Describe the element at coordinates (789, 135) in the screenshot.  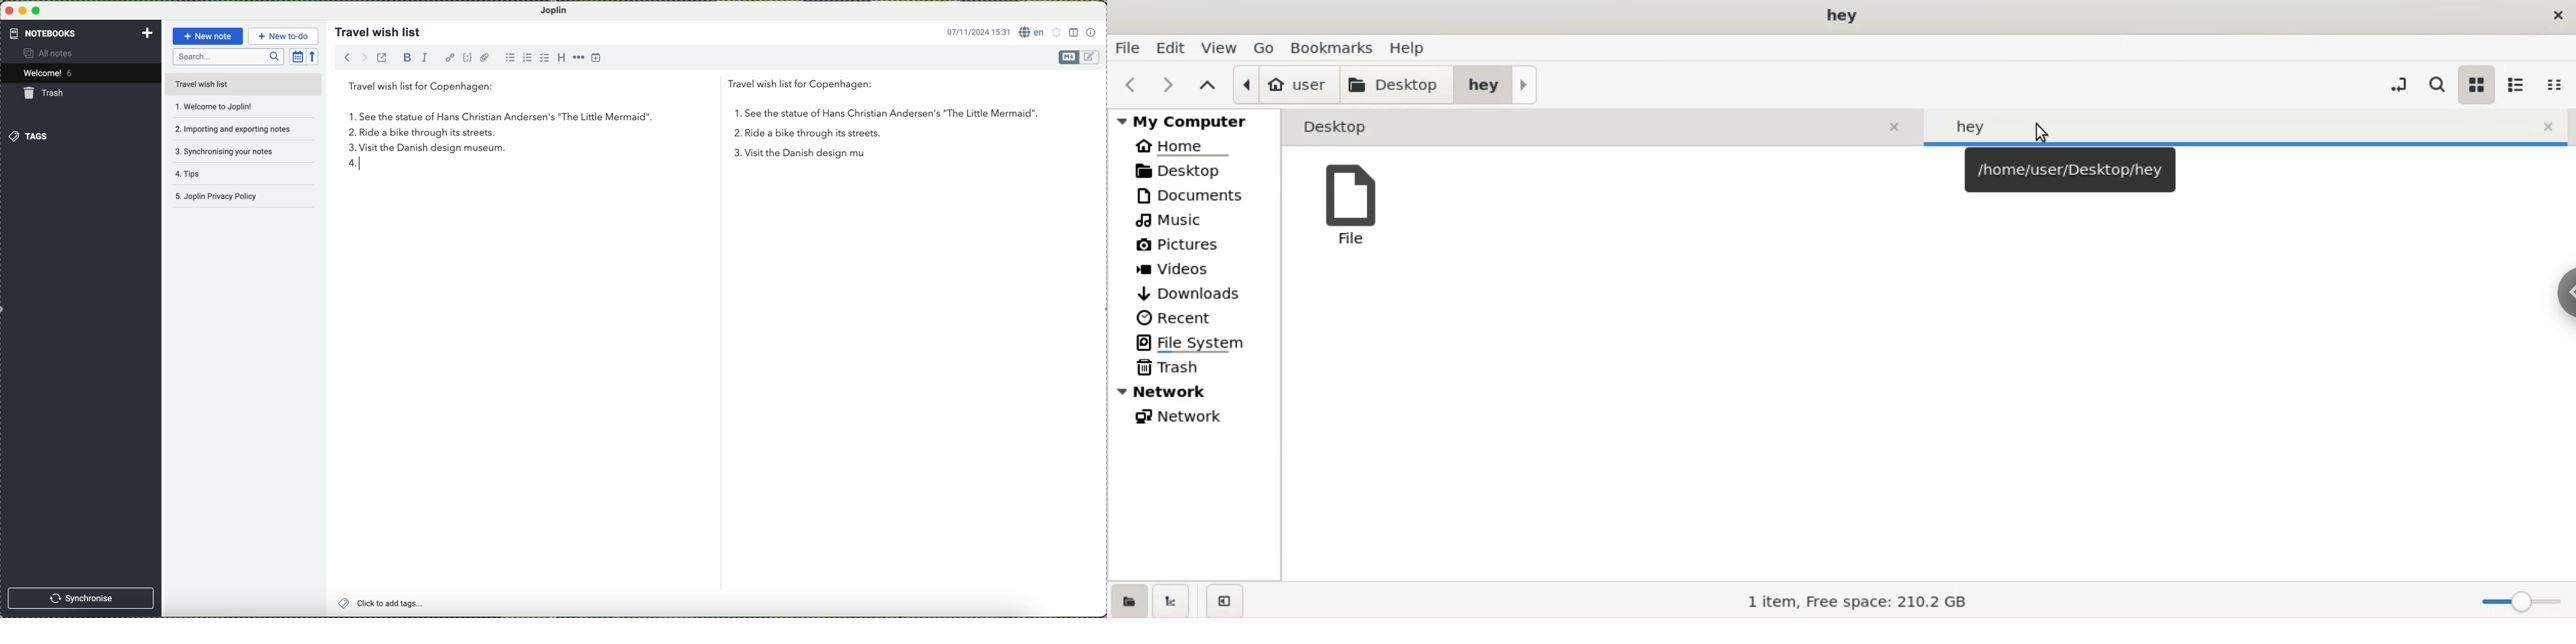
I see `2 in the list` at that location.